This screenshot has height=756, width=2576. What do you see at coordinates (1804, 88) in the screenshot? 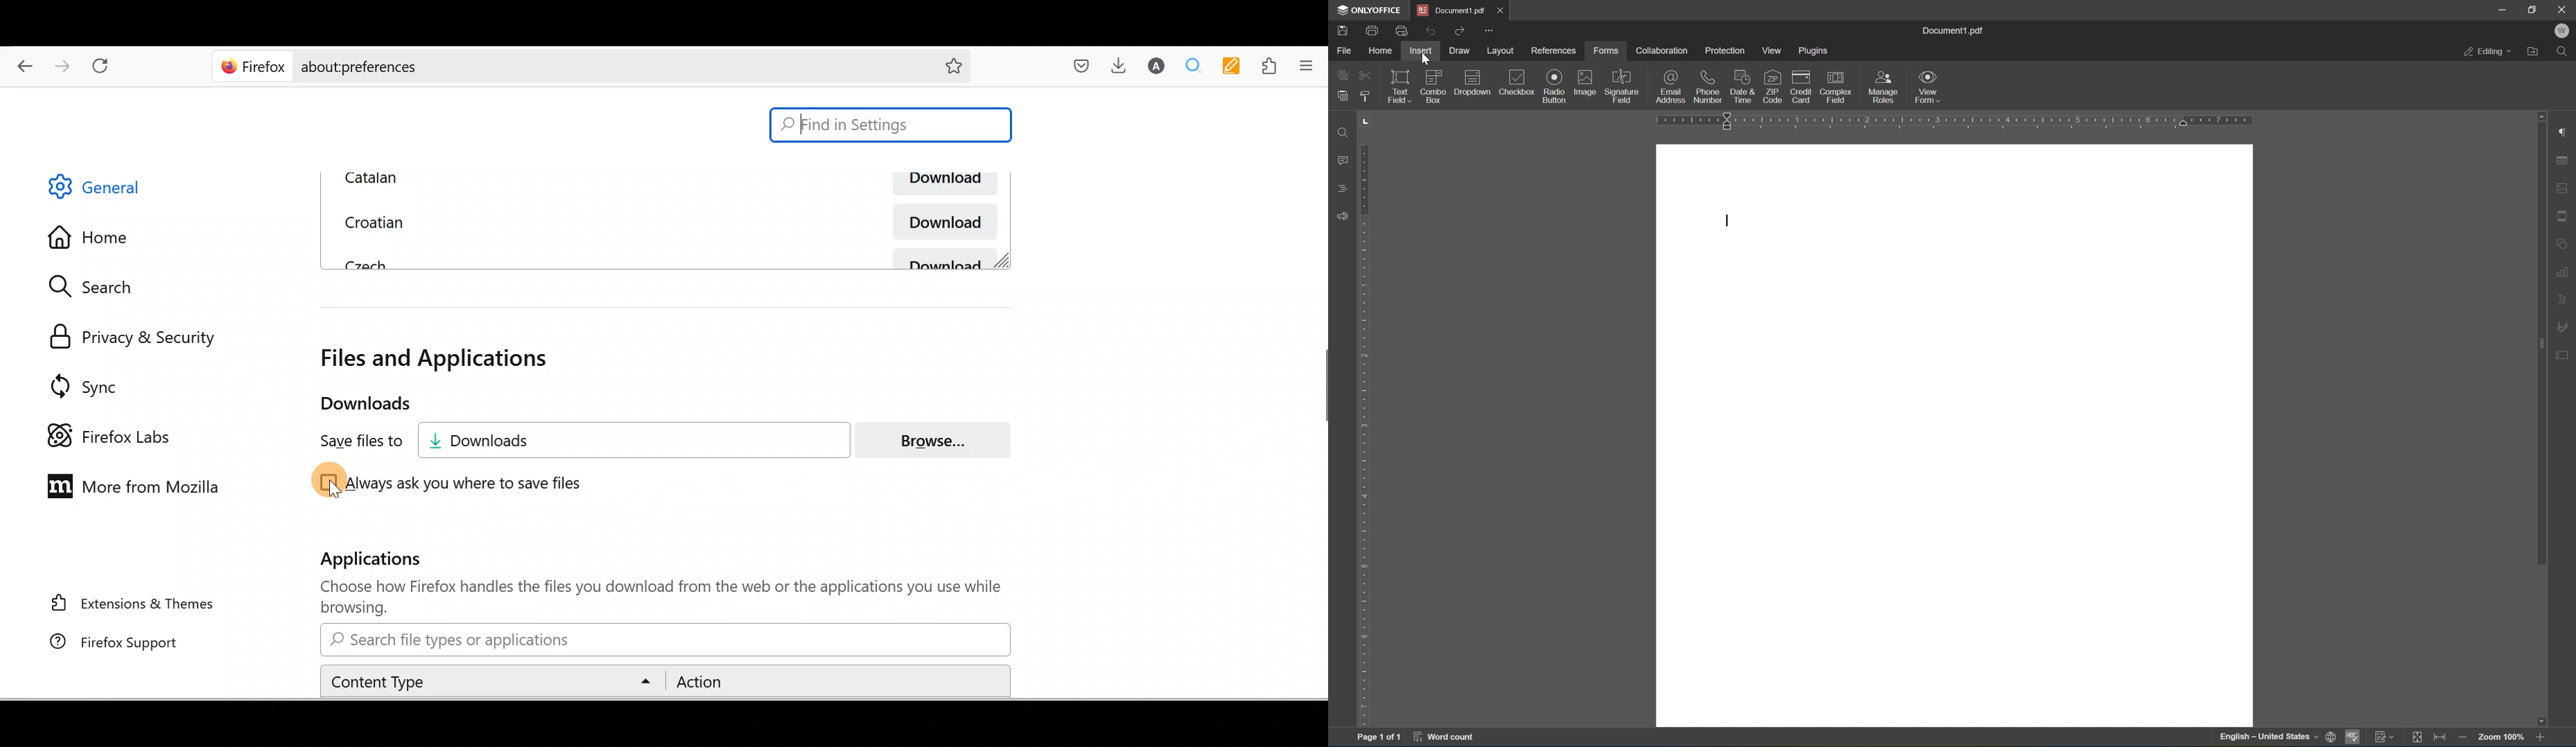
I see `credit card` at bounding box center [1804, 88].